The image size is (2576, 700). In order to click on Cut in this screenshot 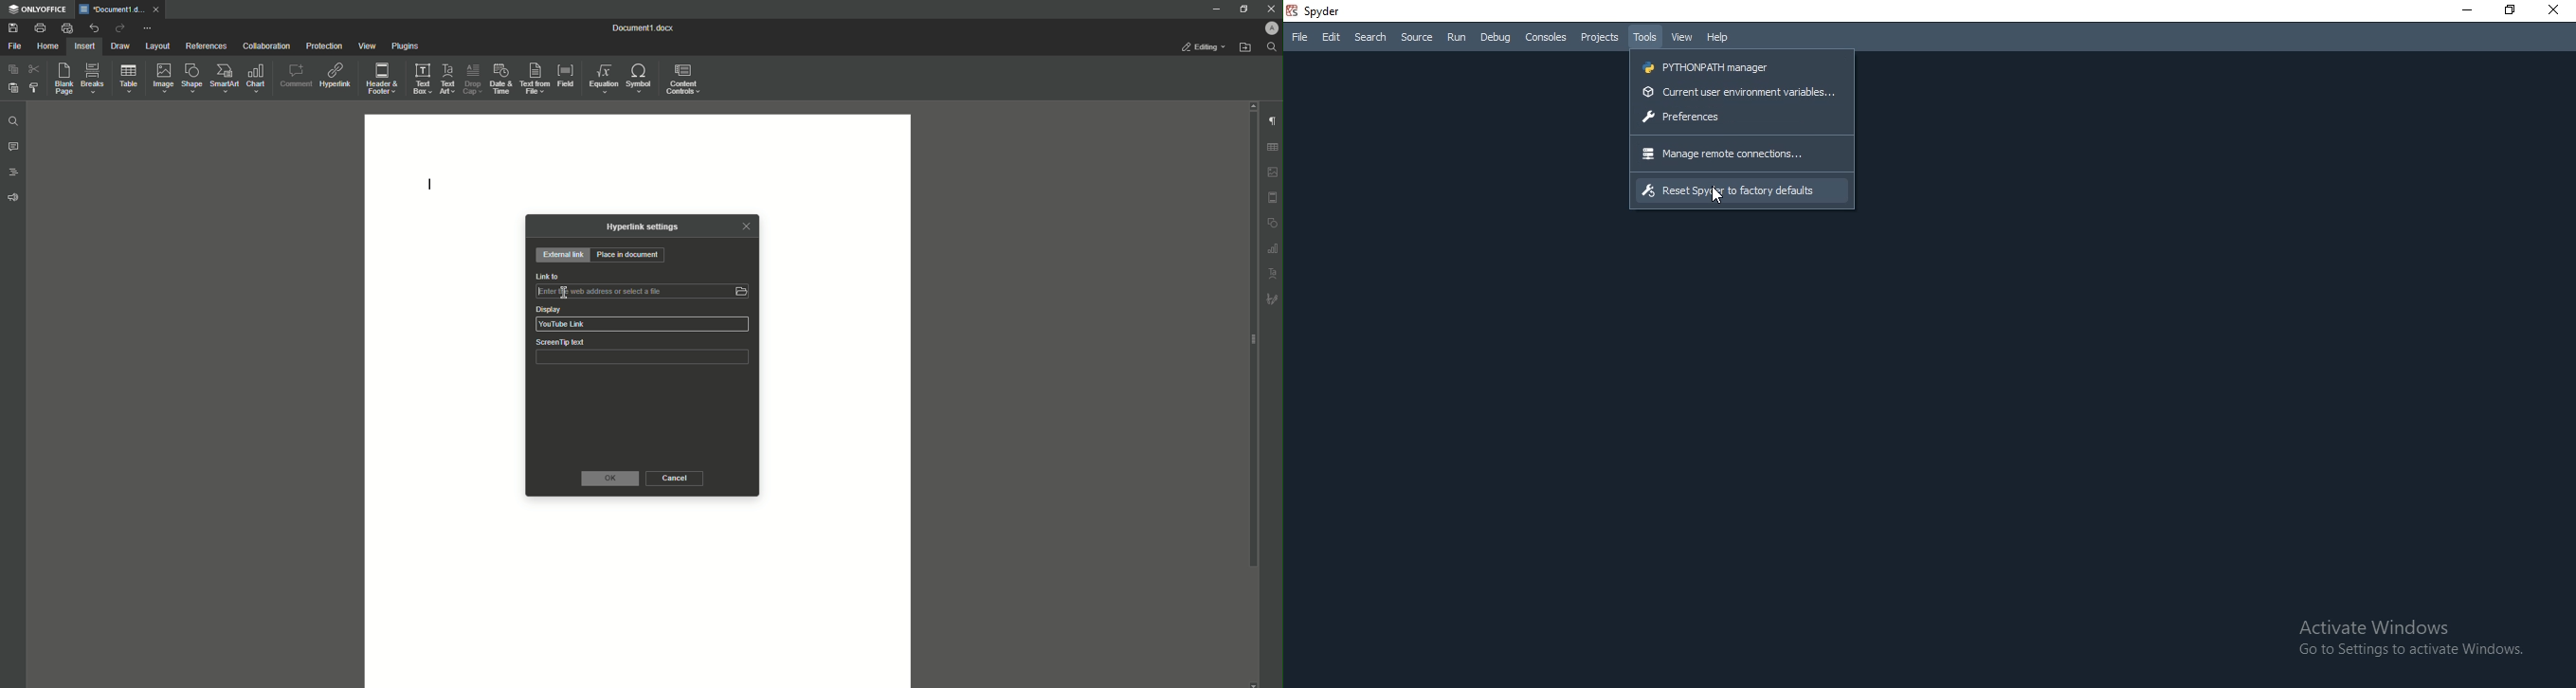, I will do `click(33, 70)`.